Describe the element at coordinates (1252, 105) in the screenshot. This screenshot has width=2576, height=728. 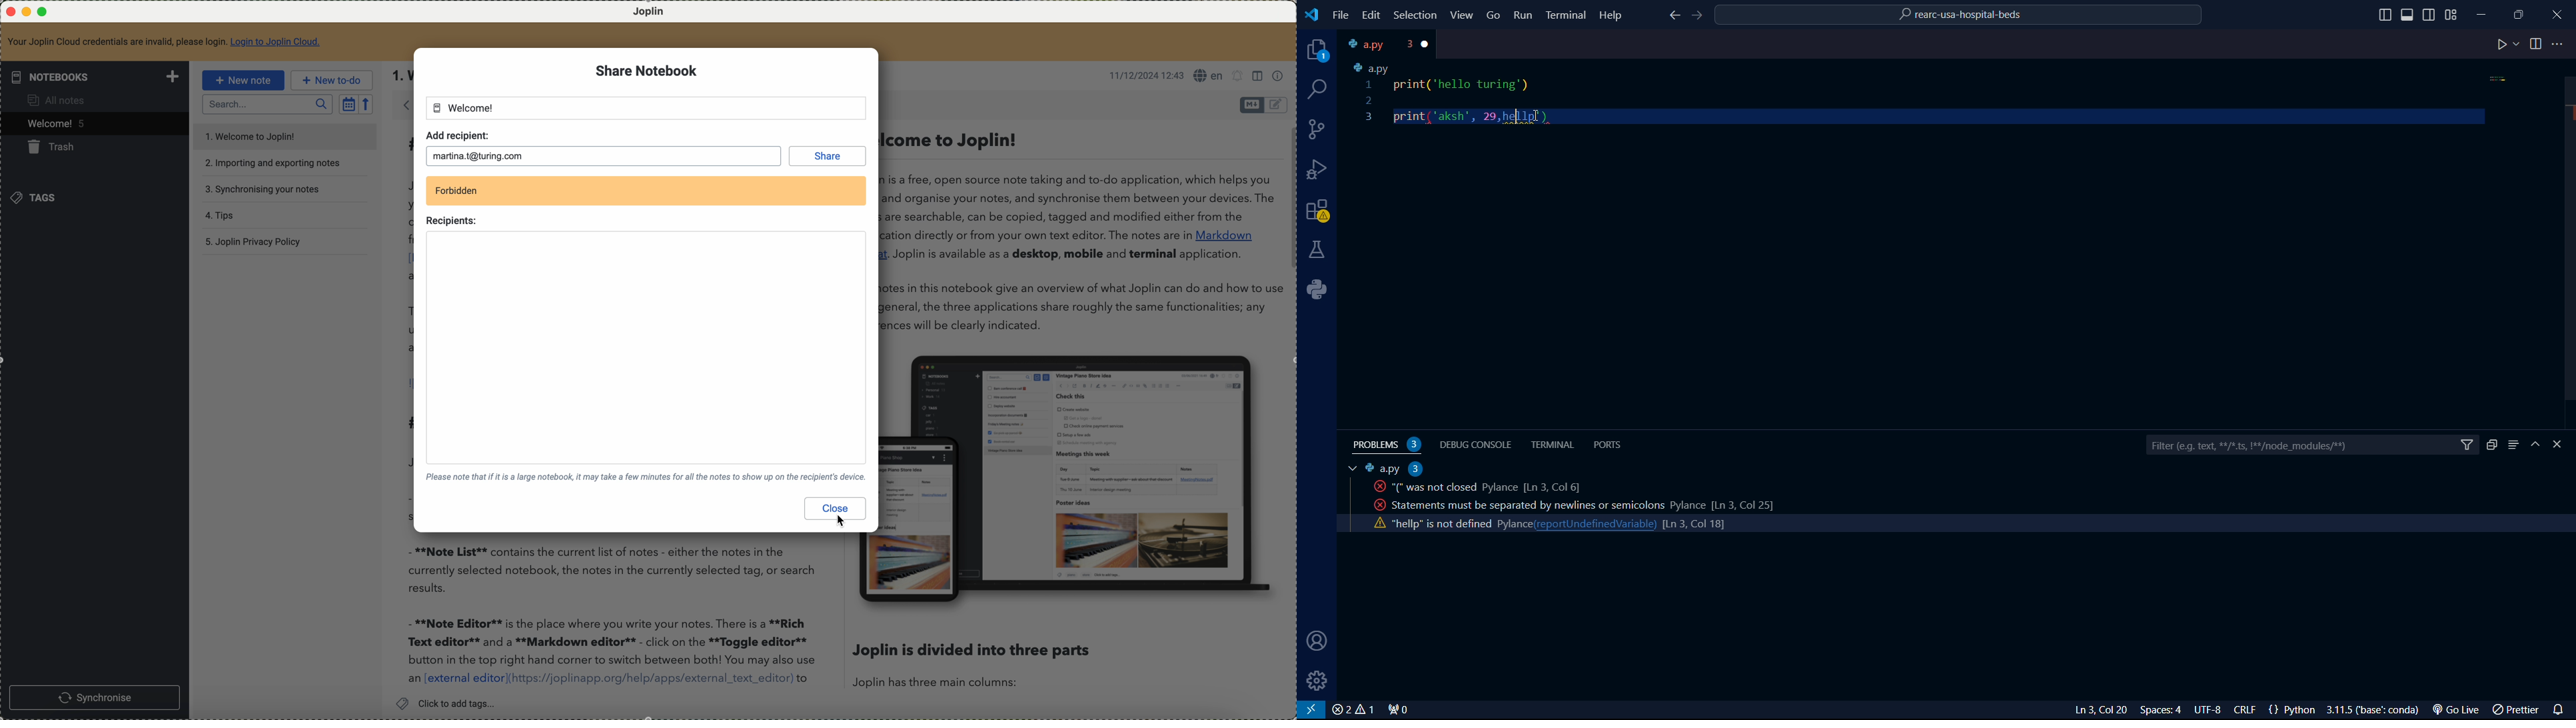
I see `toggle editor` at that location.